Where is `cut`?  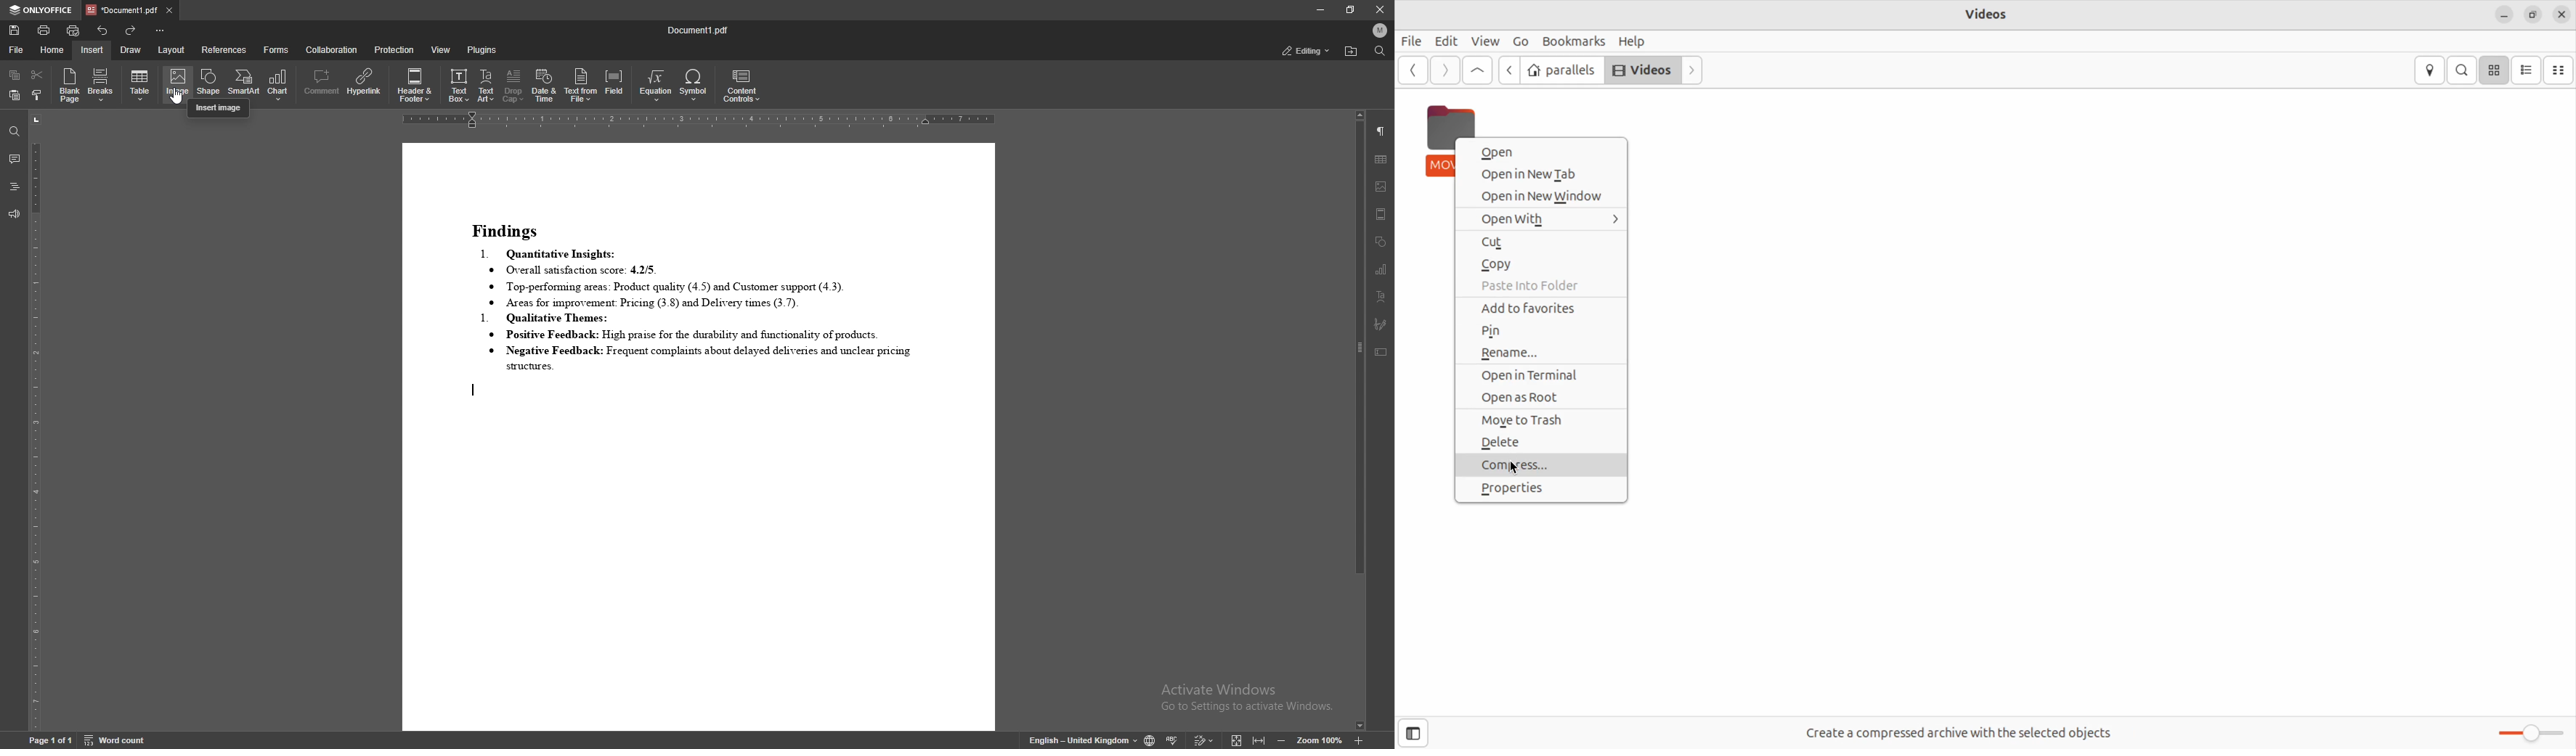 cut is located at coordinates (38, 73).